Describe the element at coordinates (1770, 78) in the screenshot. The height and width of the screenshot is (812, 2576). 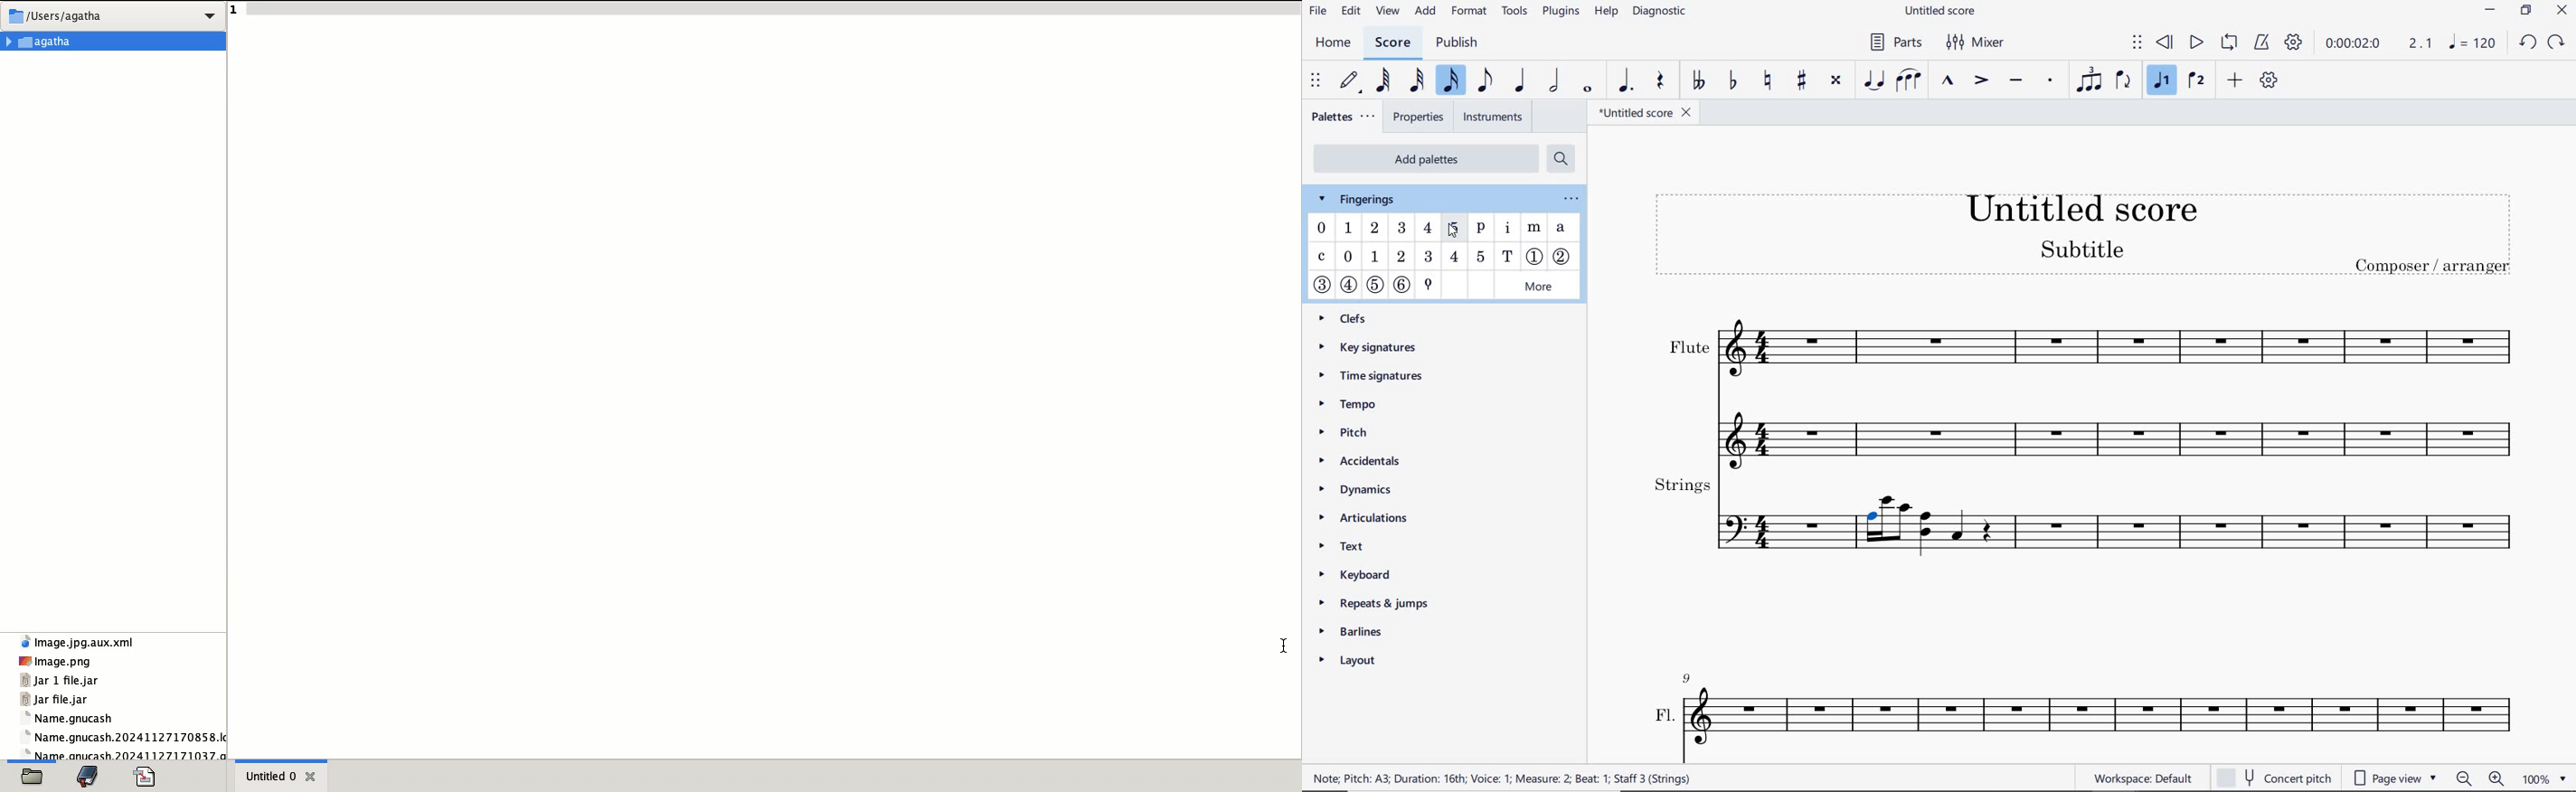
I see `toggle natural` at that location.